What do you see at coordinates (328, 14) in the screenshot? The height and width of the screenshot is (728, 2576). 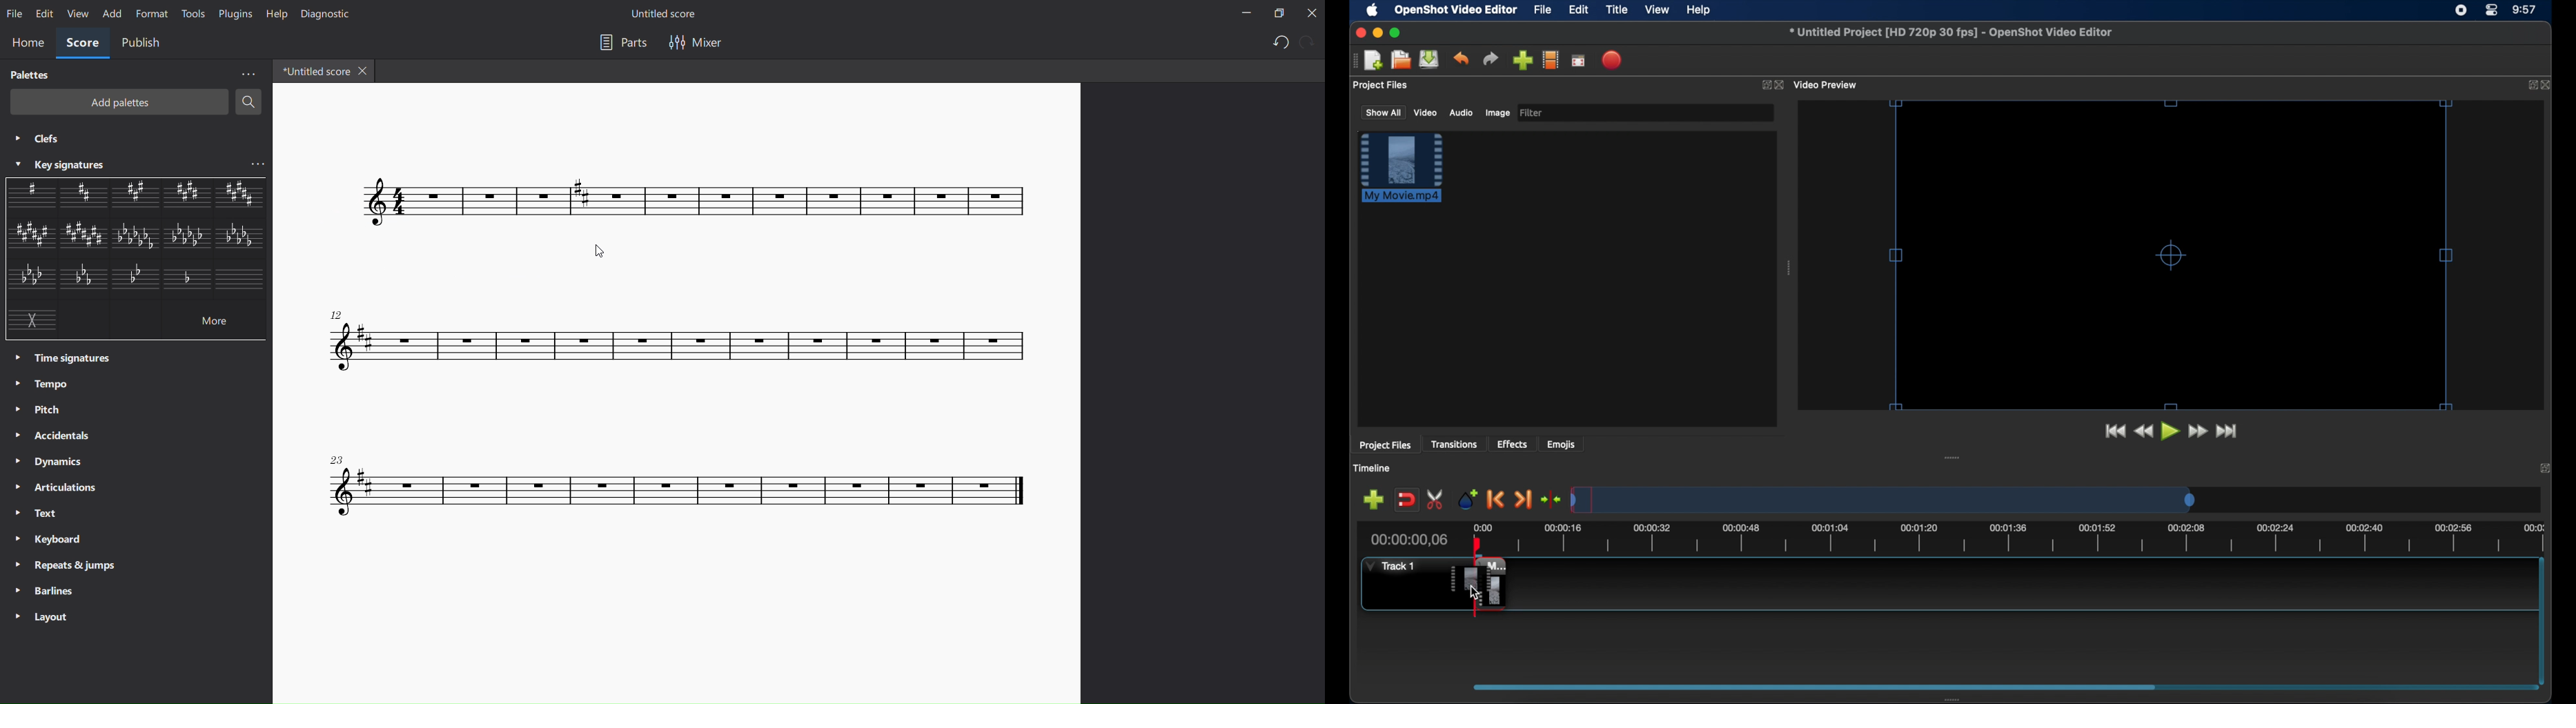 I see `diagnostic` at bounding box center [328, 14].